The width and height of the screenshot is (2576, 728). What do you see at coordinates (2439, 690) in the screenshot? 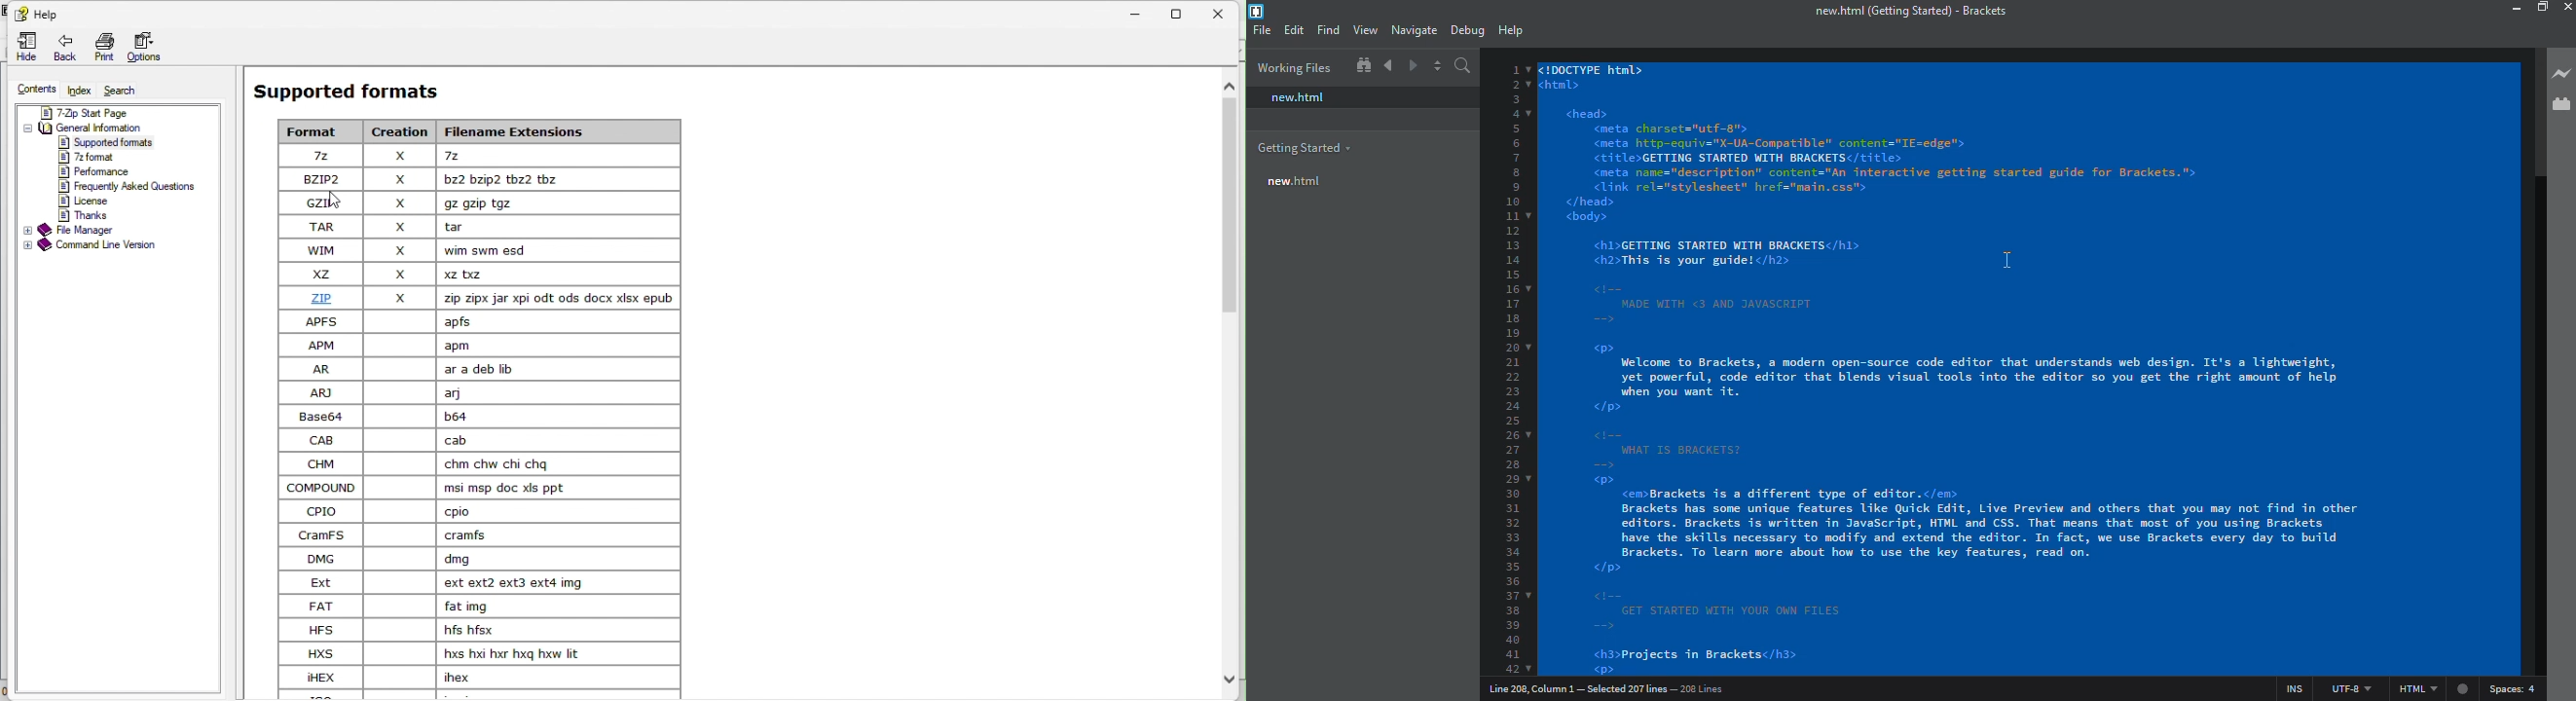
I see `html` at bounding box center [2439, 690].